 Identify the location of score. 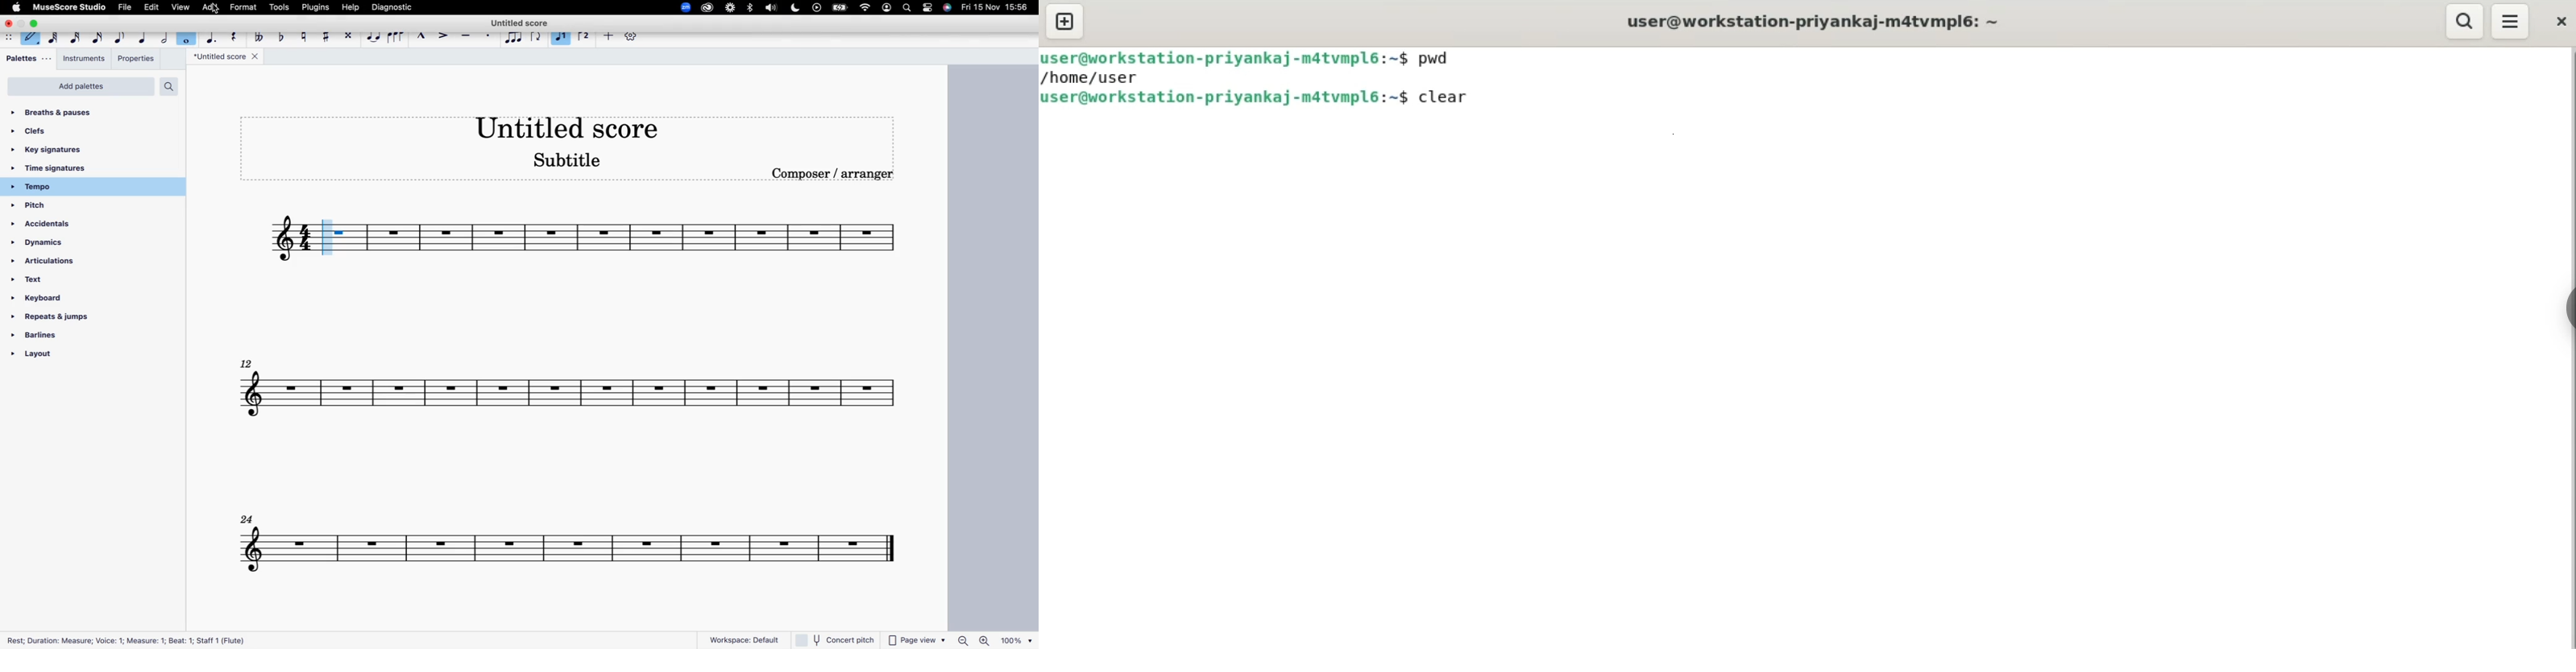
(572, 397).